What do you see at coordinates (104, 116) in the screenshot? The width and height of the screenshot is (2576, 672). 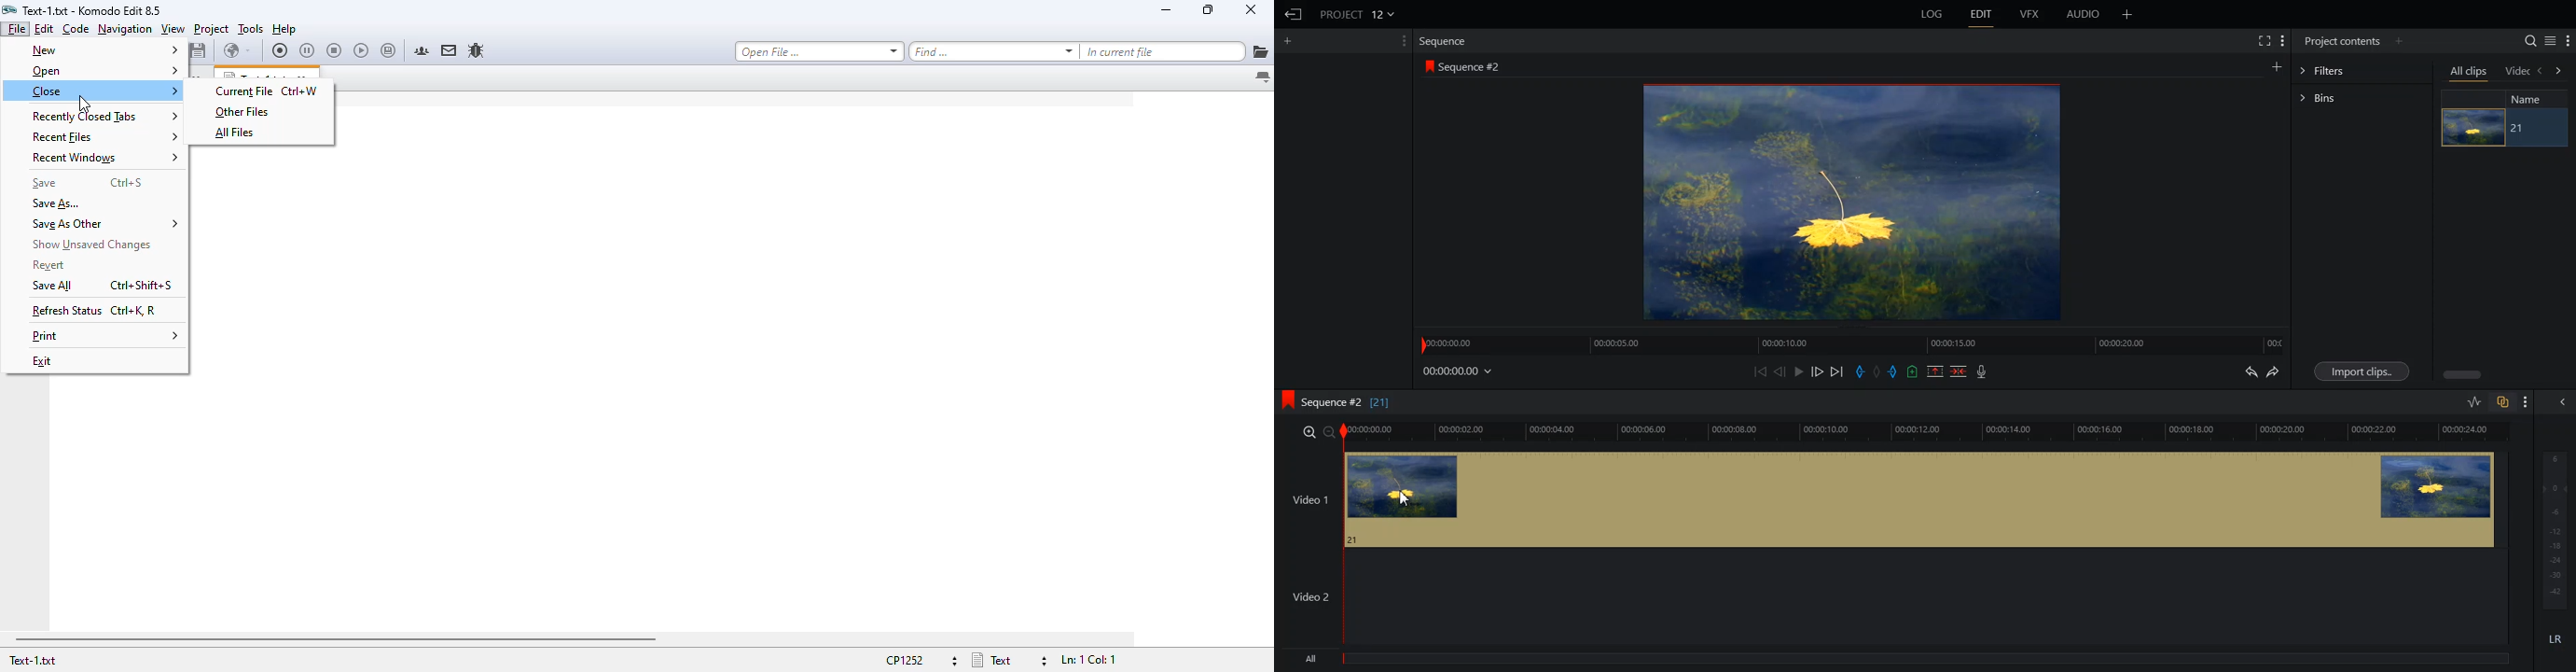 I see `recently closed tabs` at bounding box center [104, 116].